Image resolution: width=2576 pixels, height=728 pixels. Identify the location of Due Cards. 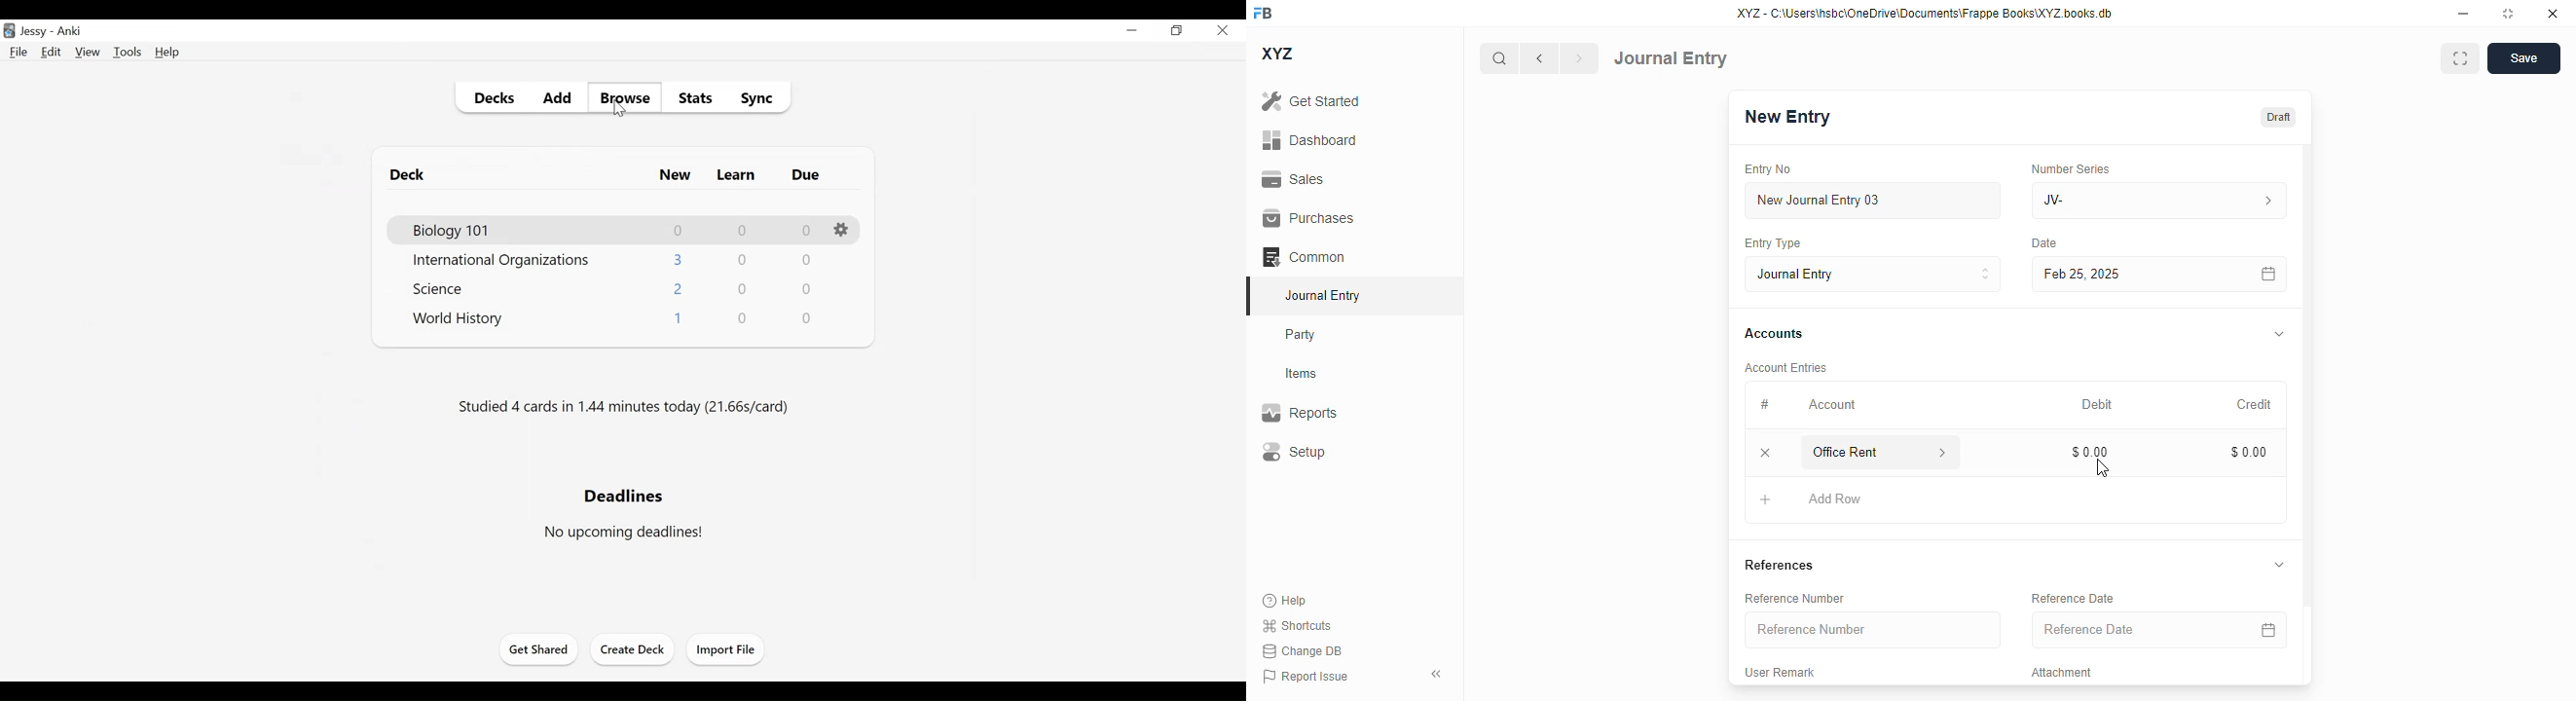
(805, 175).